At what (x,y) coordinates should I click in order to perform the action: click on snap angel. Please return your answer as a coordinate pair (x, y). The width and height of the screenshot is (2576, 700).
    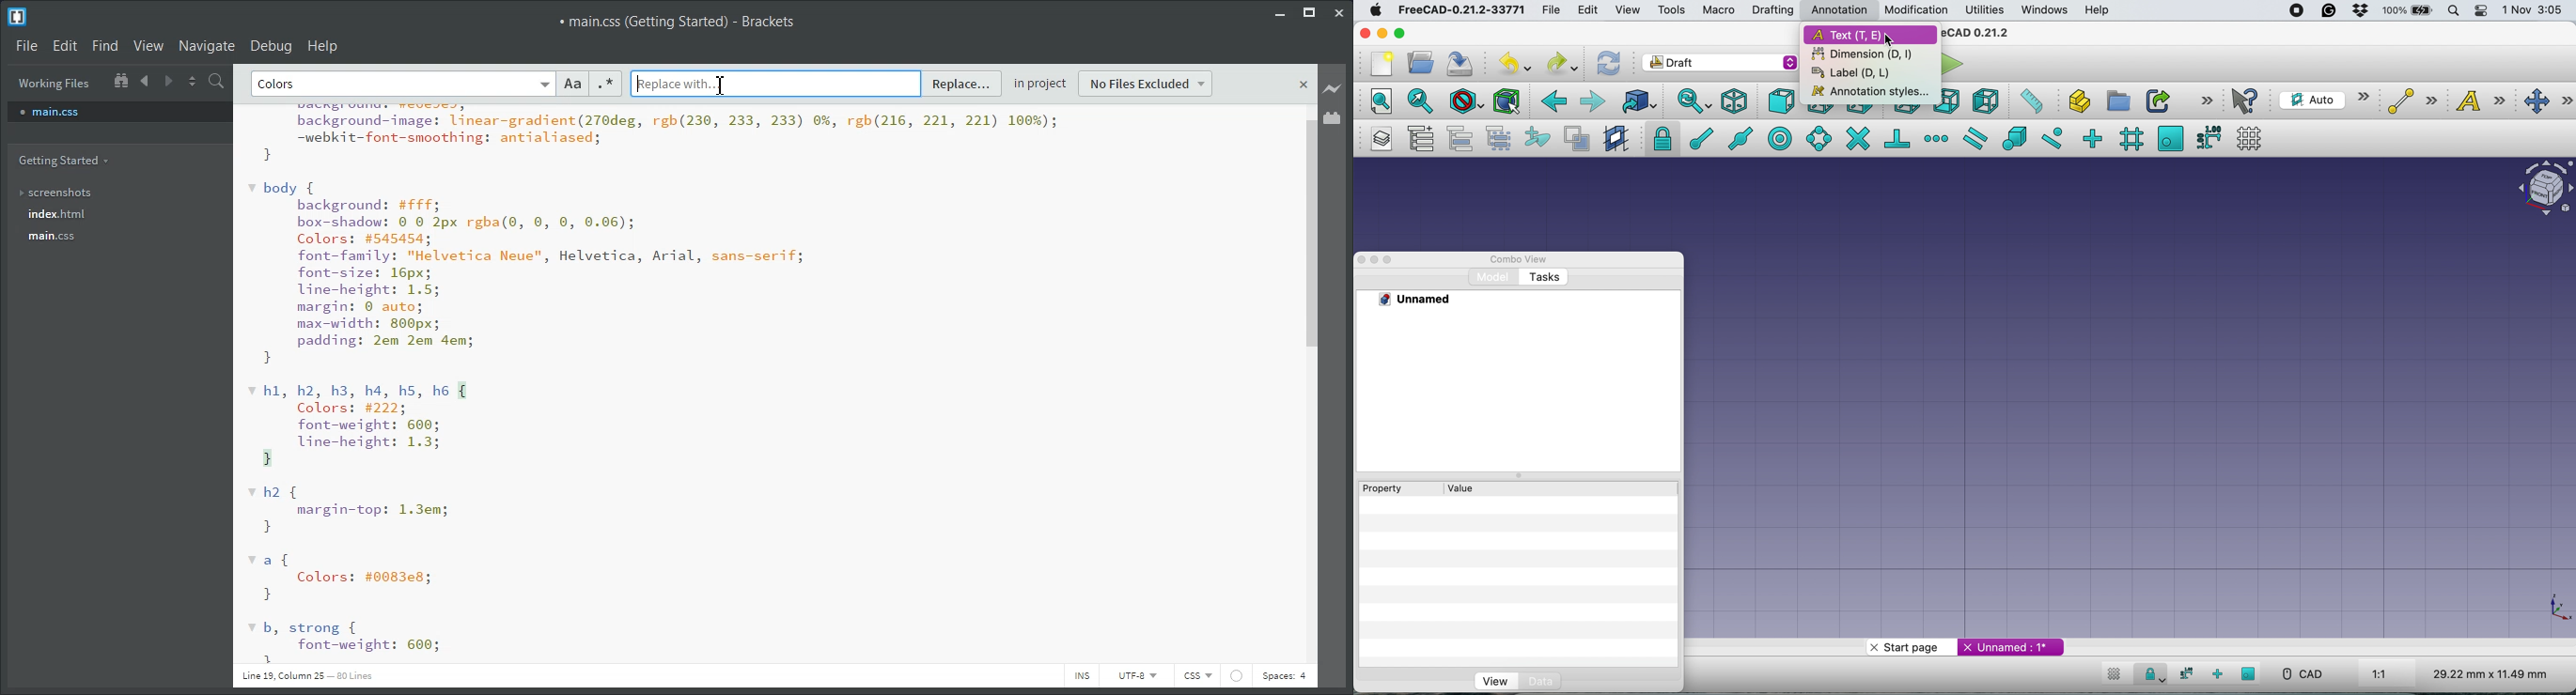
    Looking at the image, I should click on (1818, 136).